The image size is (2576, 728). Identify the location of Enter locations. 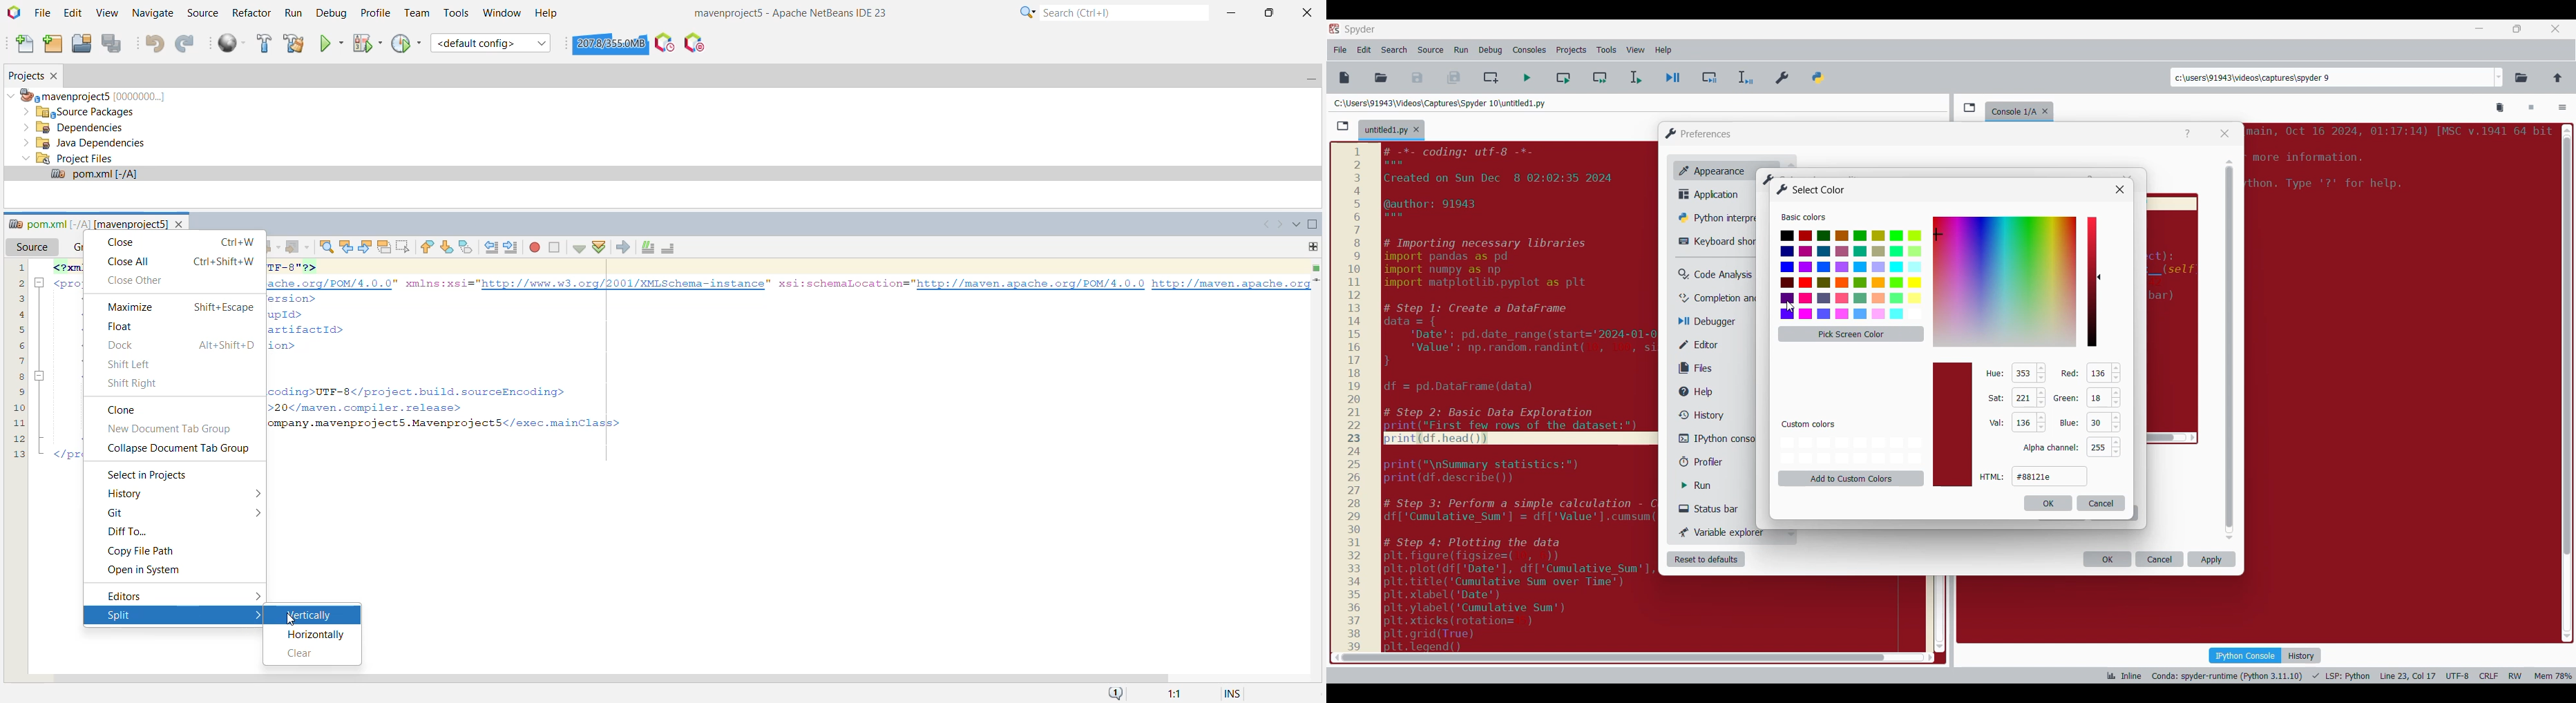
(2332, 77).